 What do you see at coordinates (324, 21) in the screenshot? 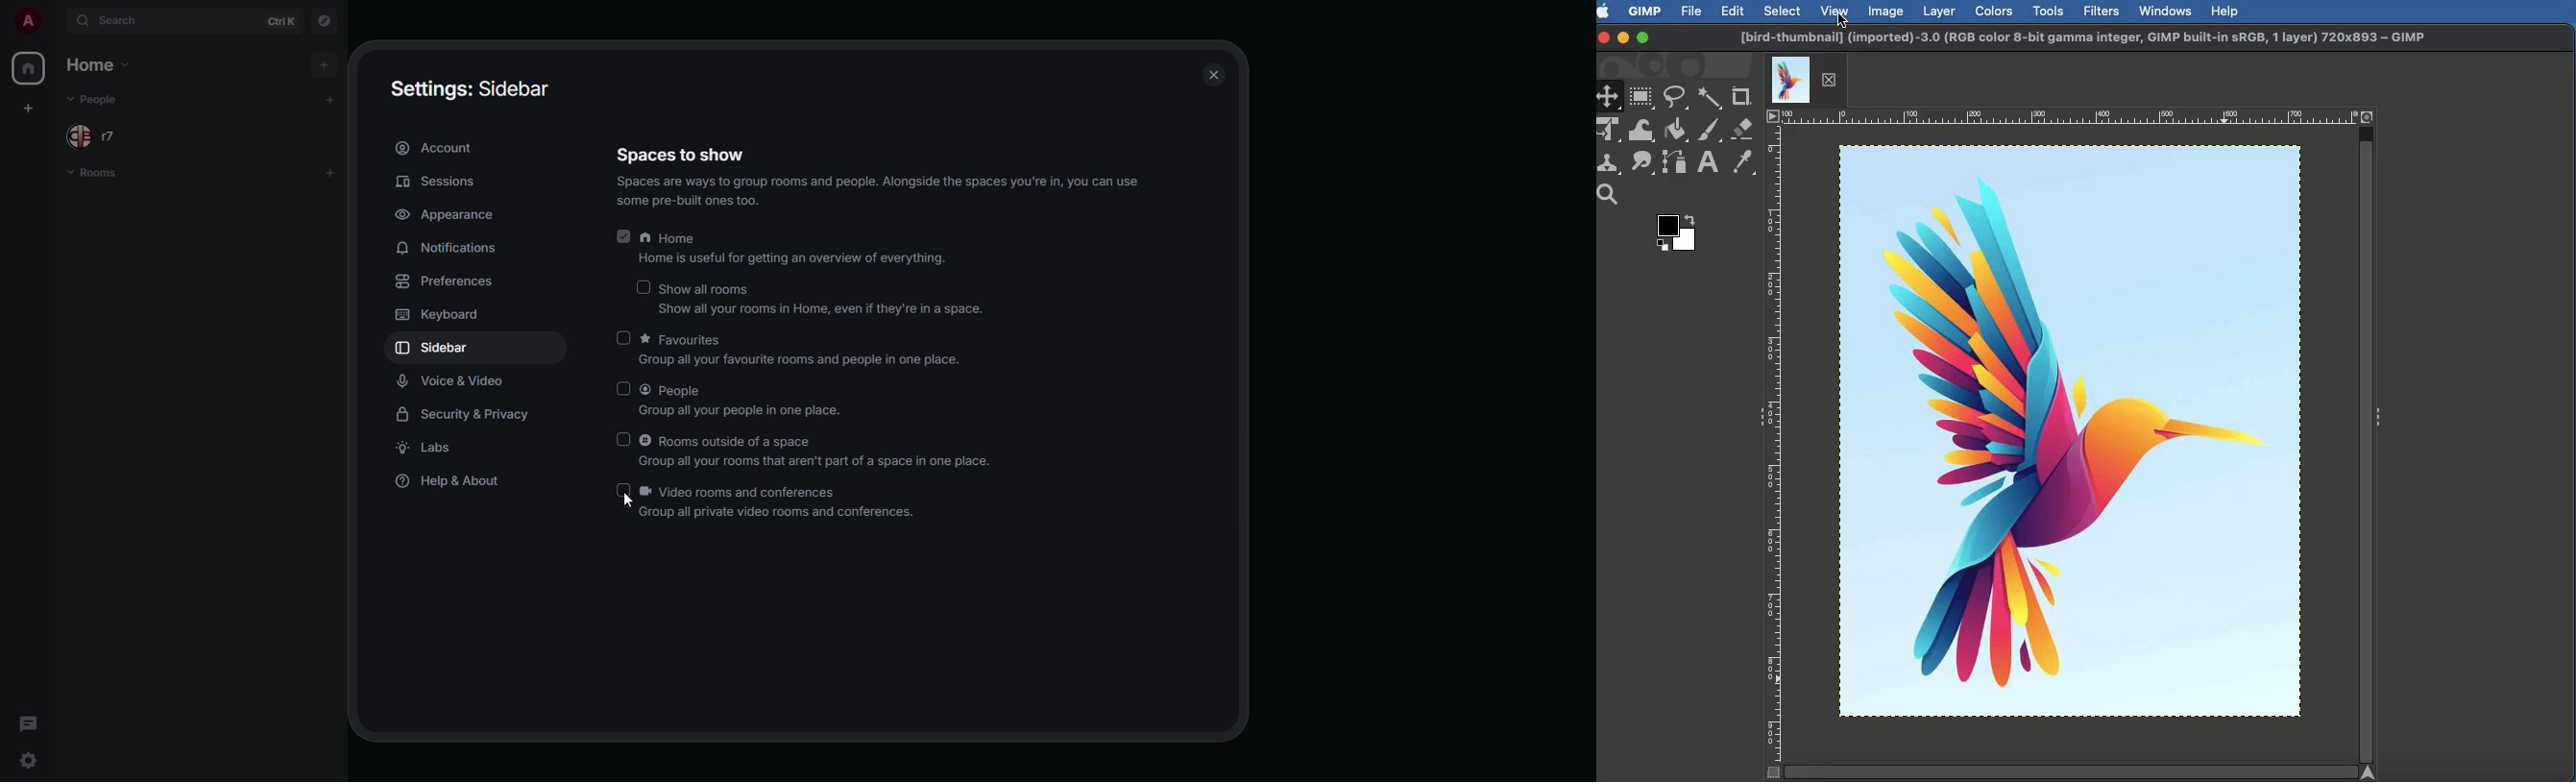
I see `navigator` at bounding box center [324, 21].